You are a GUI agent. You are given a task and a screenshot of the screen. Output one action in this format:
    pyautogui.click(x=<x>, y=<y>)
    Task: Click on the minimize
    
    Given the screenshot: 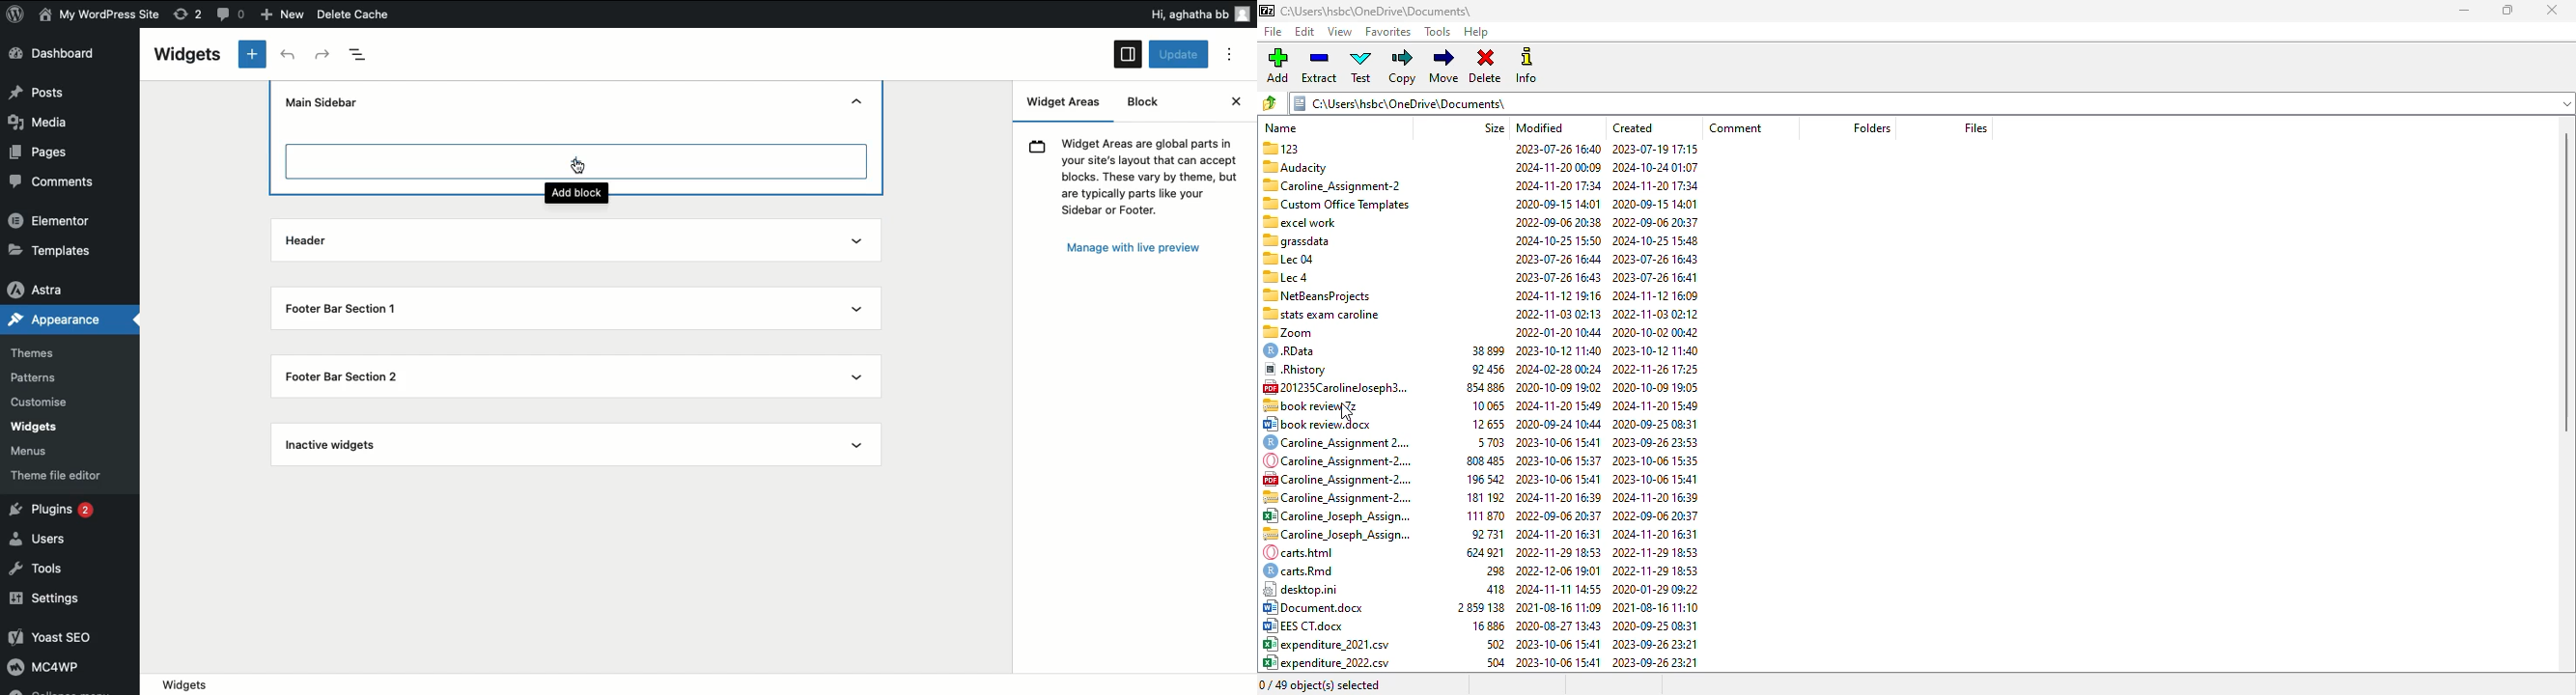 What is the action you would take?
    pyautogui.click(x=2464, y=11)
    